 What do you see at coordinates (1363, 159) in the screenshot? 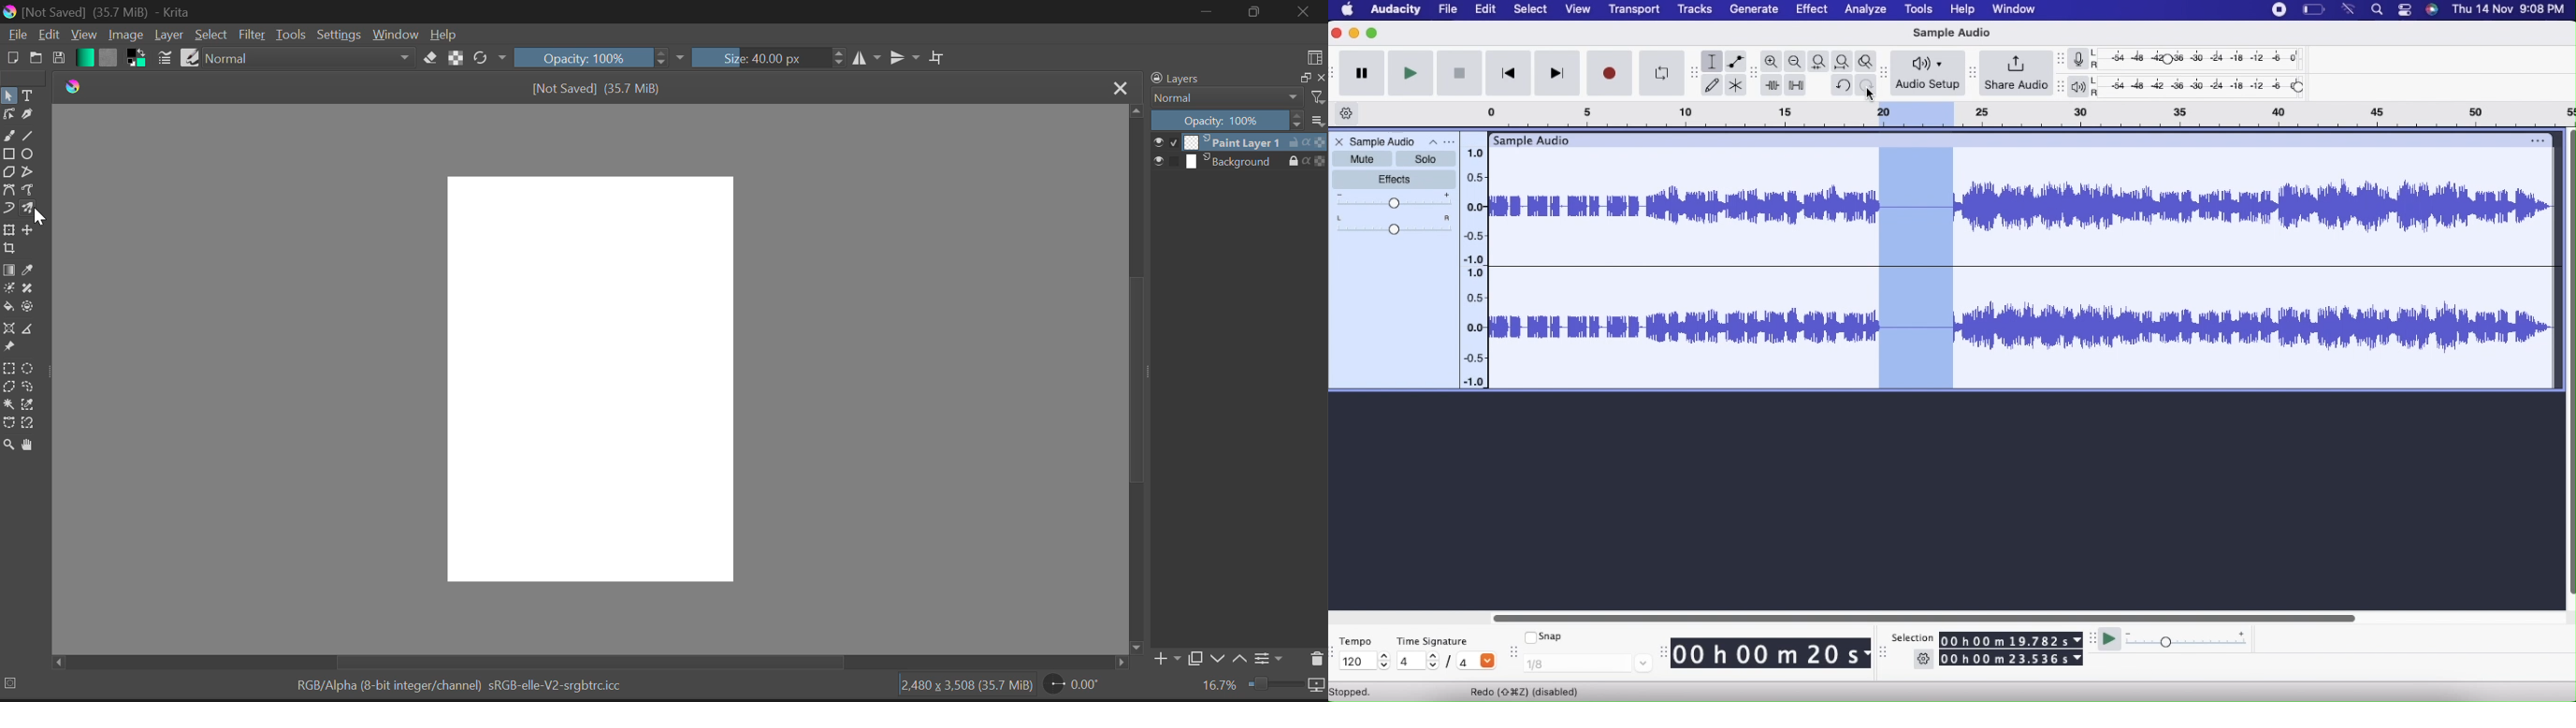
I see `Mute` at bounding box center [1363, 159].